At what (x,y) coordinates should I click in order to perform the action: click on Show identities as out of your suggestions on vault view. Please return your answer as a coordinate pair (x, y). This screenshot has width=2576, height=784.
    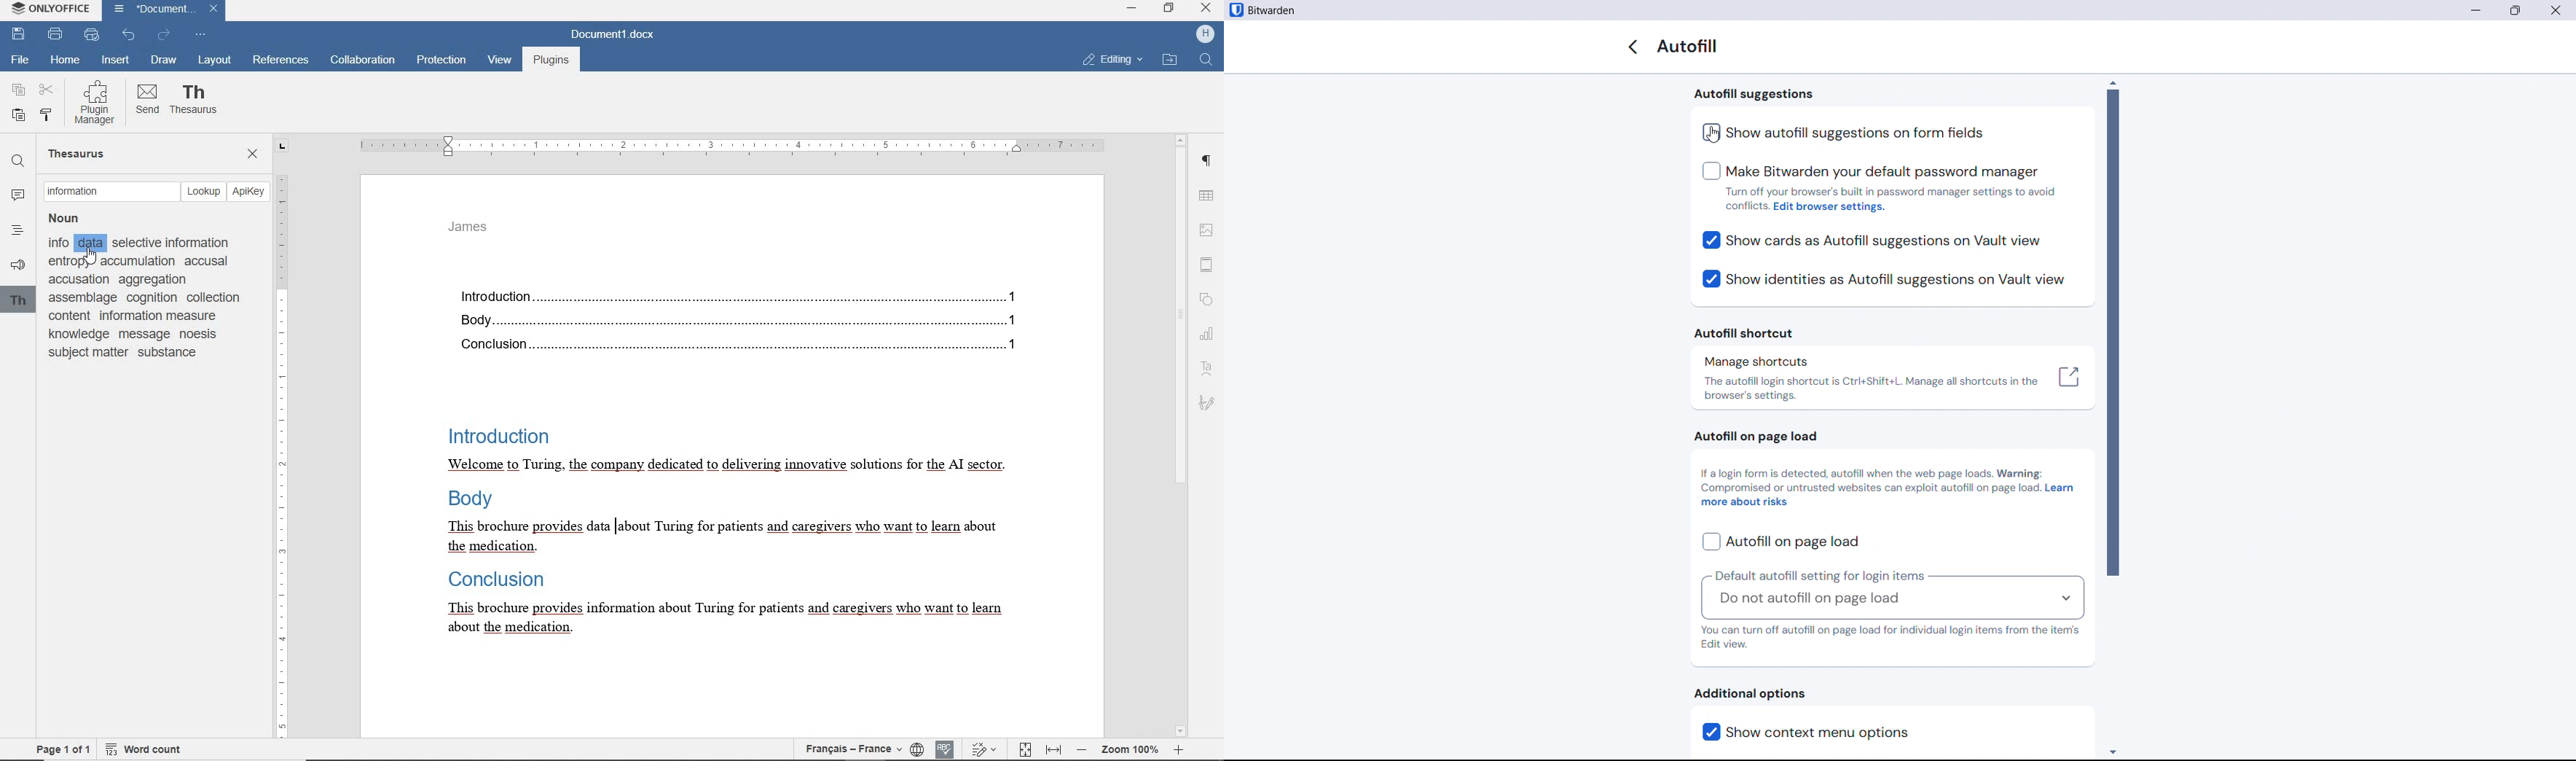
    Looking at the image, I should click on (1883, 280).